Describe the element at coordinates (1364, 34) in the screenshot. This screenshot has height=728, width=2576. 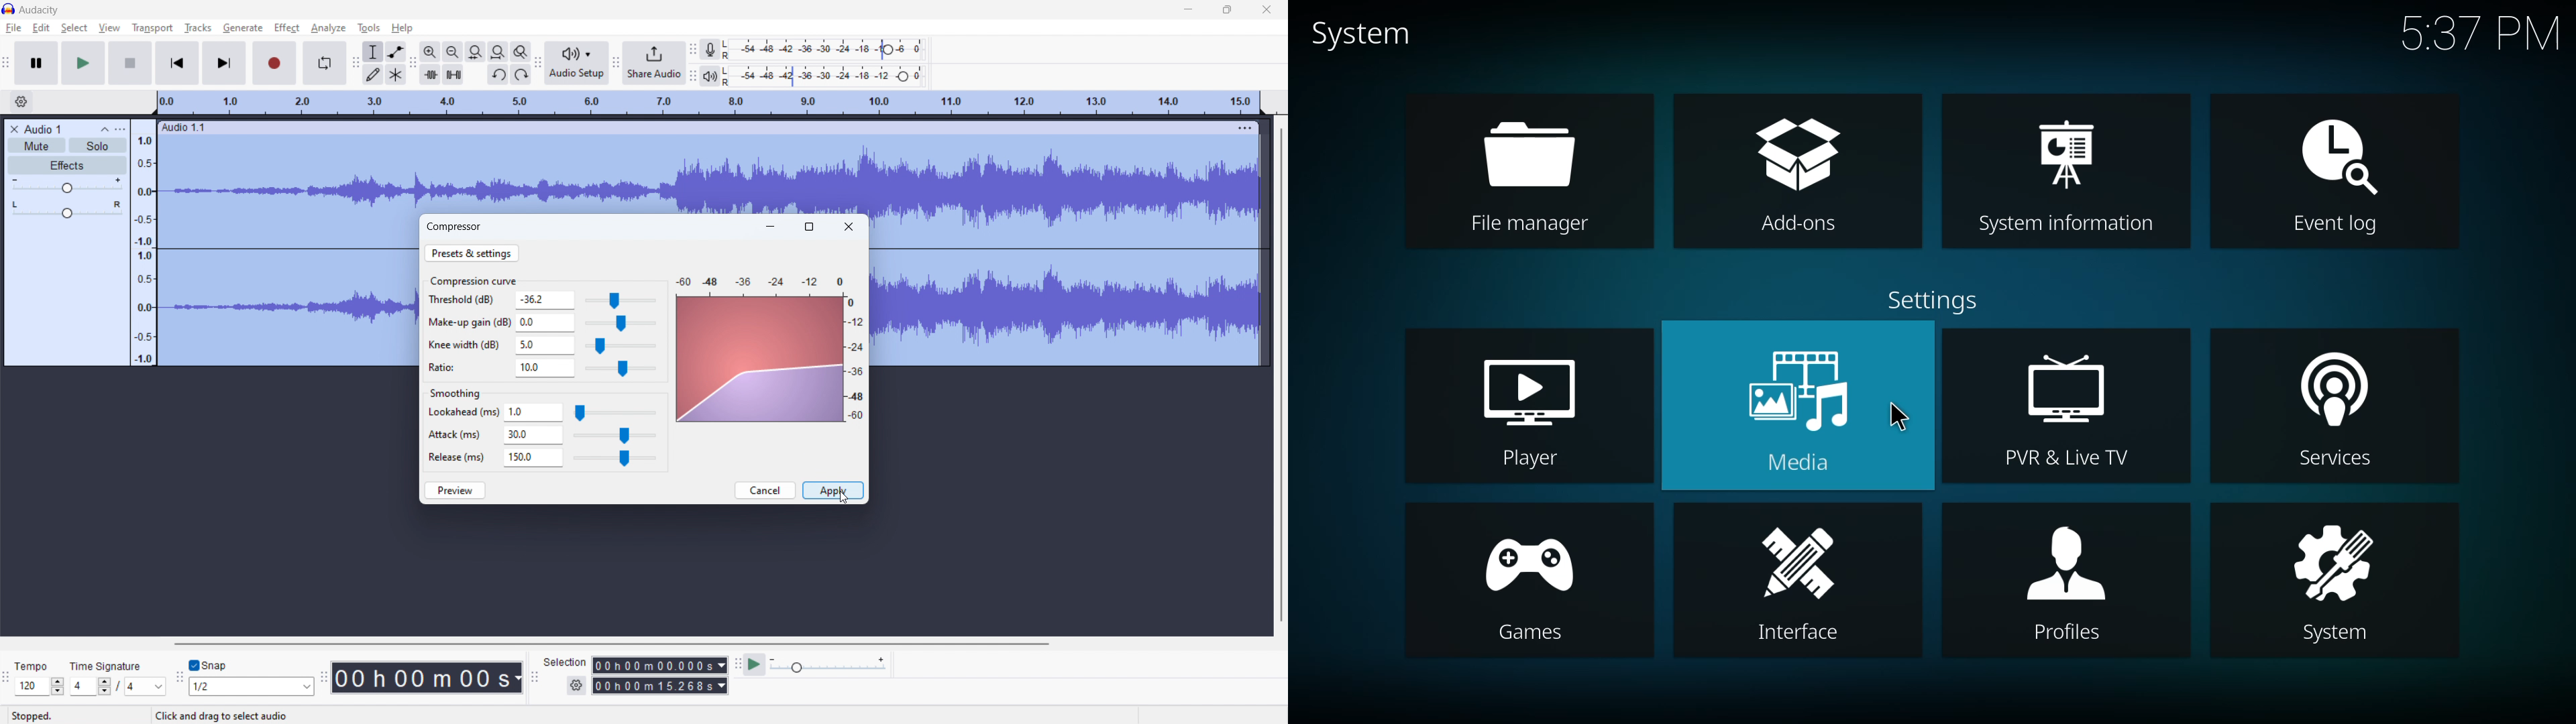
I see `system` at that location.